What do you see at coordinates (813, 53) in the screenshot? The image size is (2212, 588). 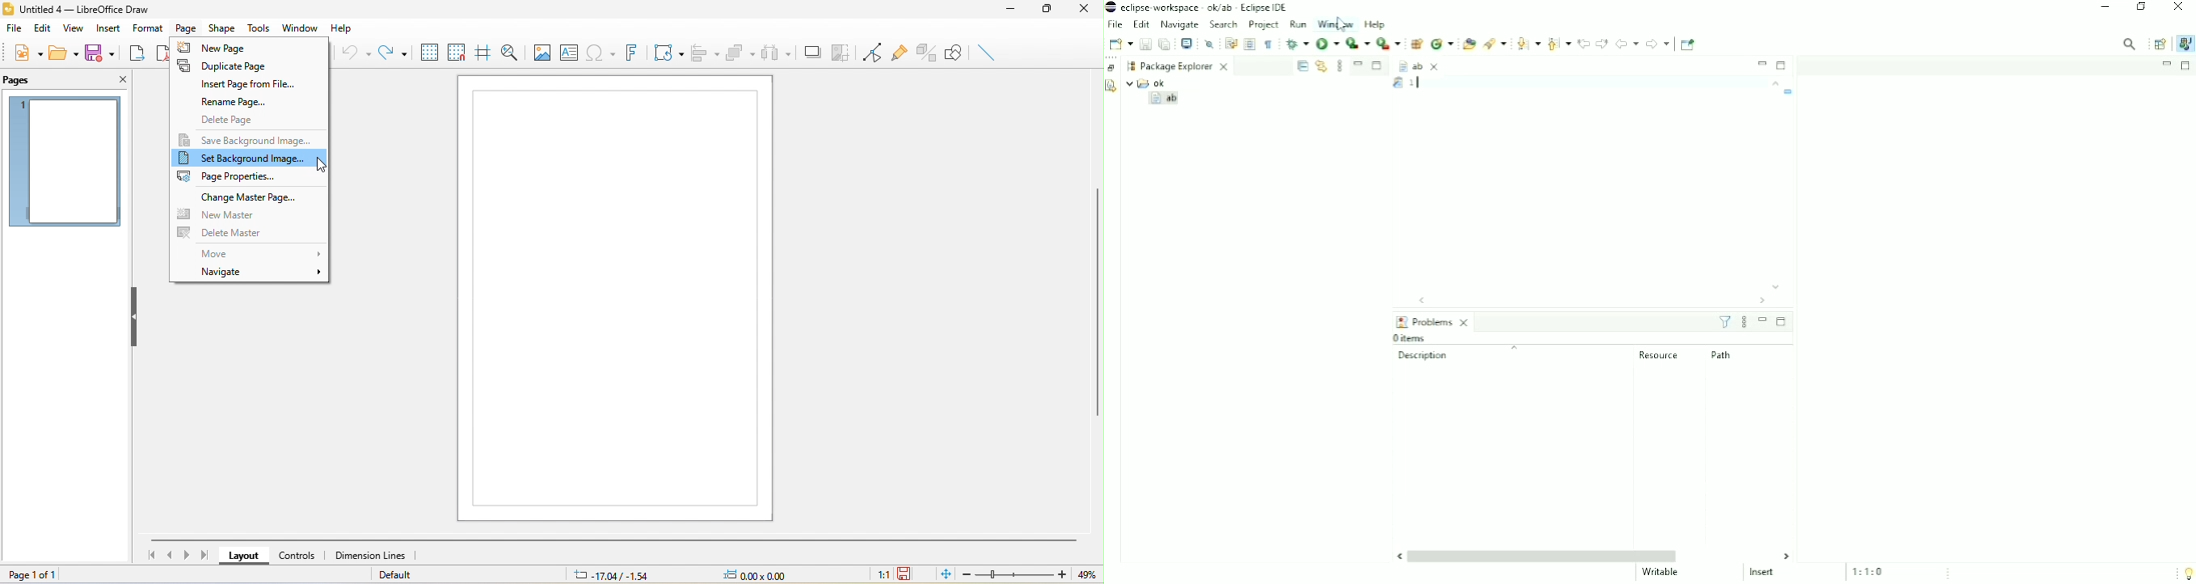 I see `shadow` at bounding box center [813, 53].